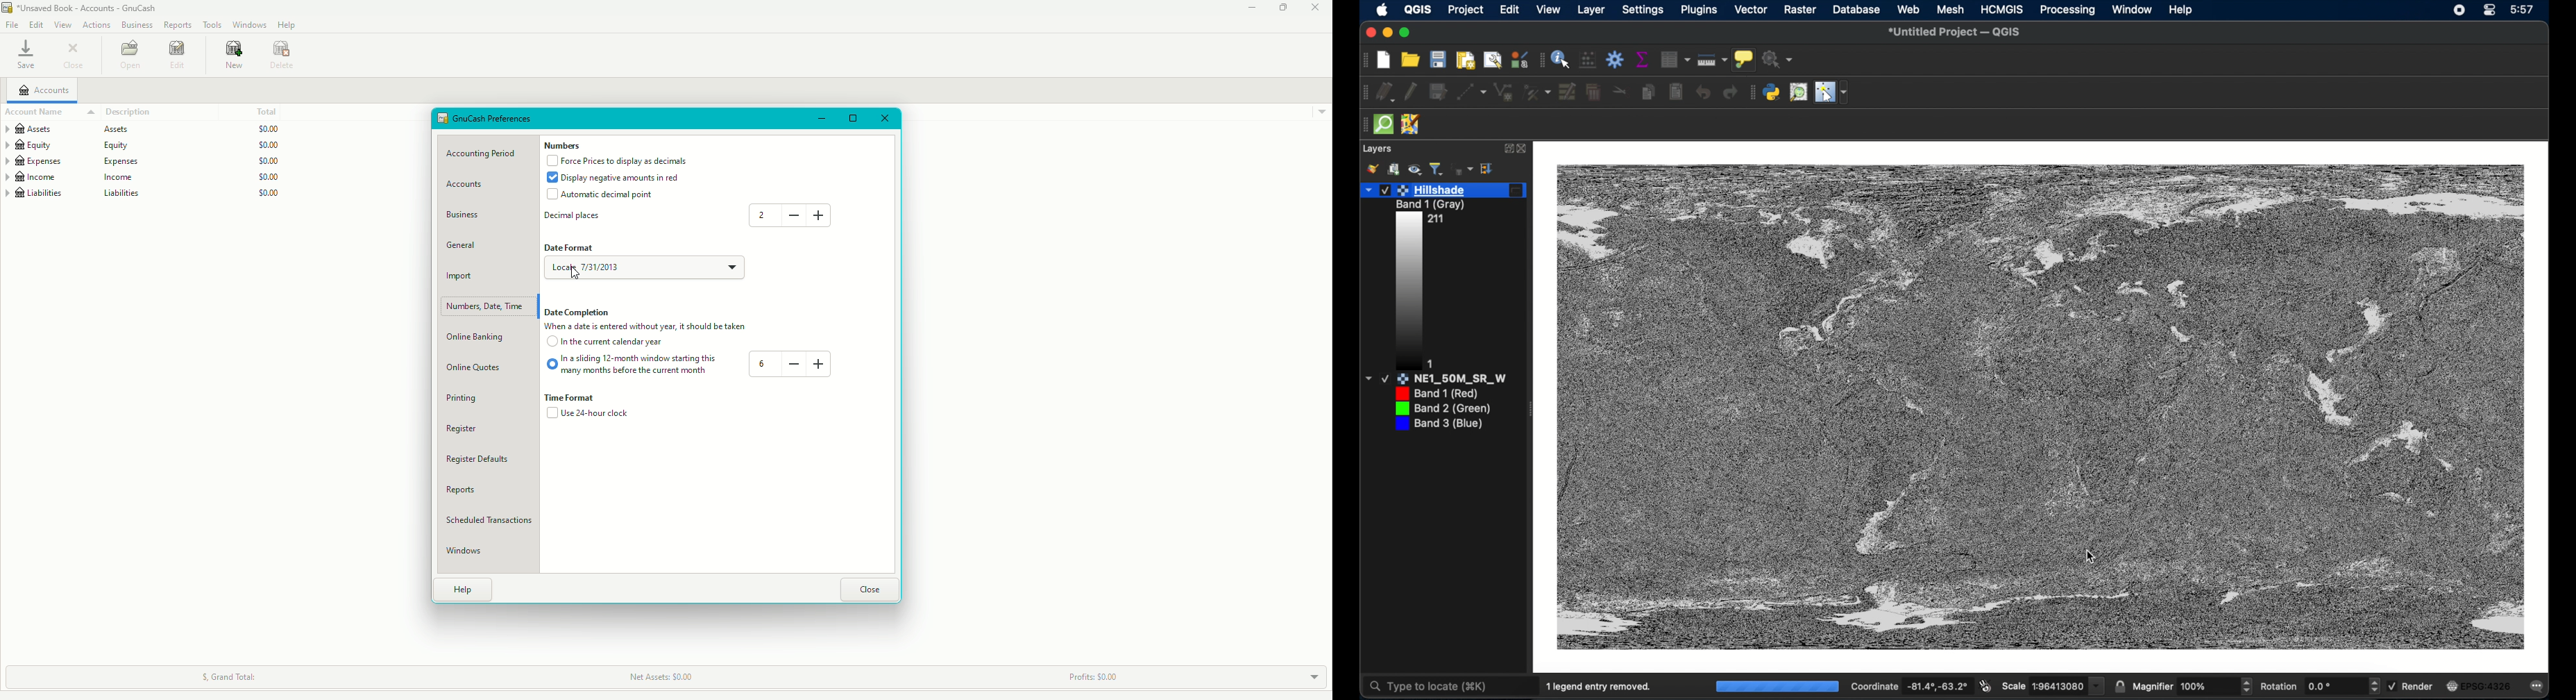  Describe the element at coordinates (233, 674) in the screenshot. I see `Grand Total` at that location.